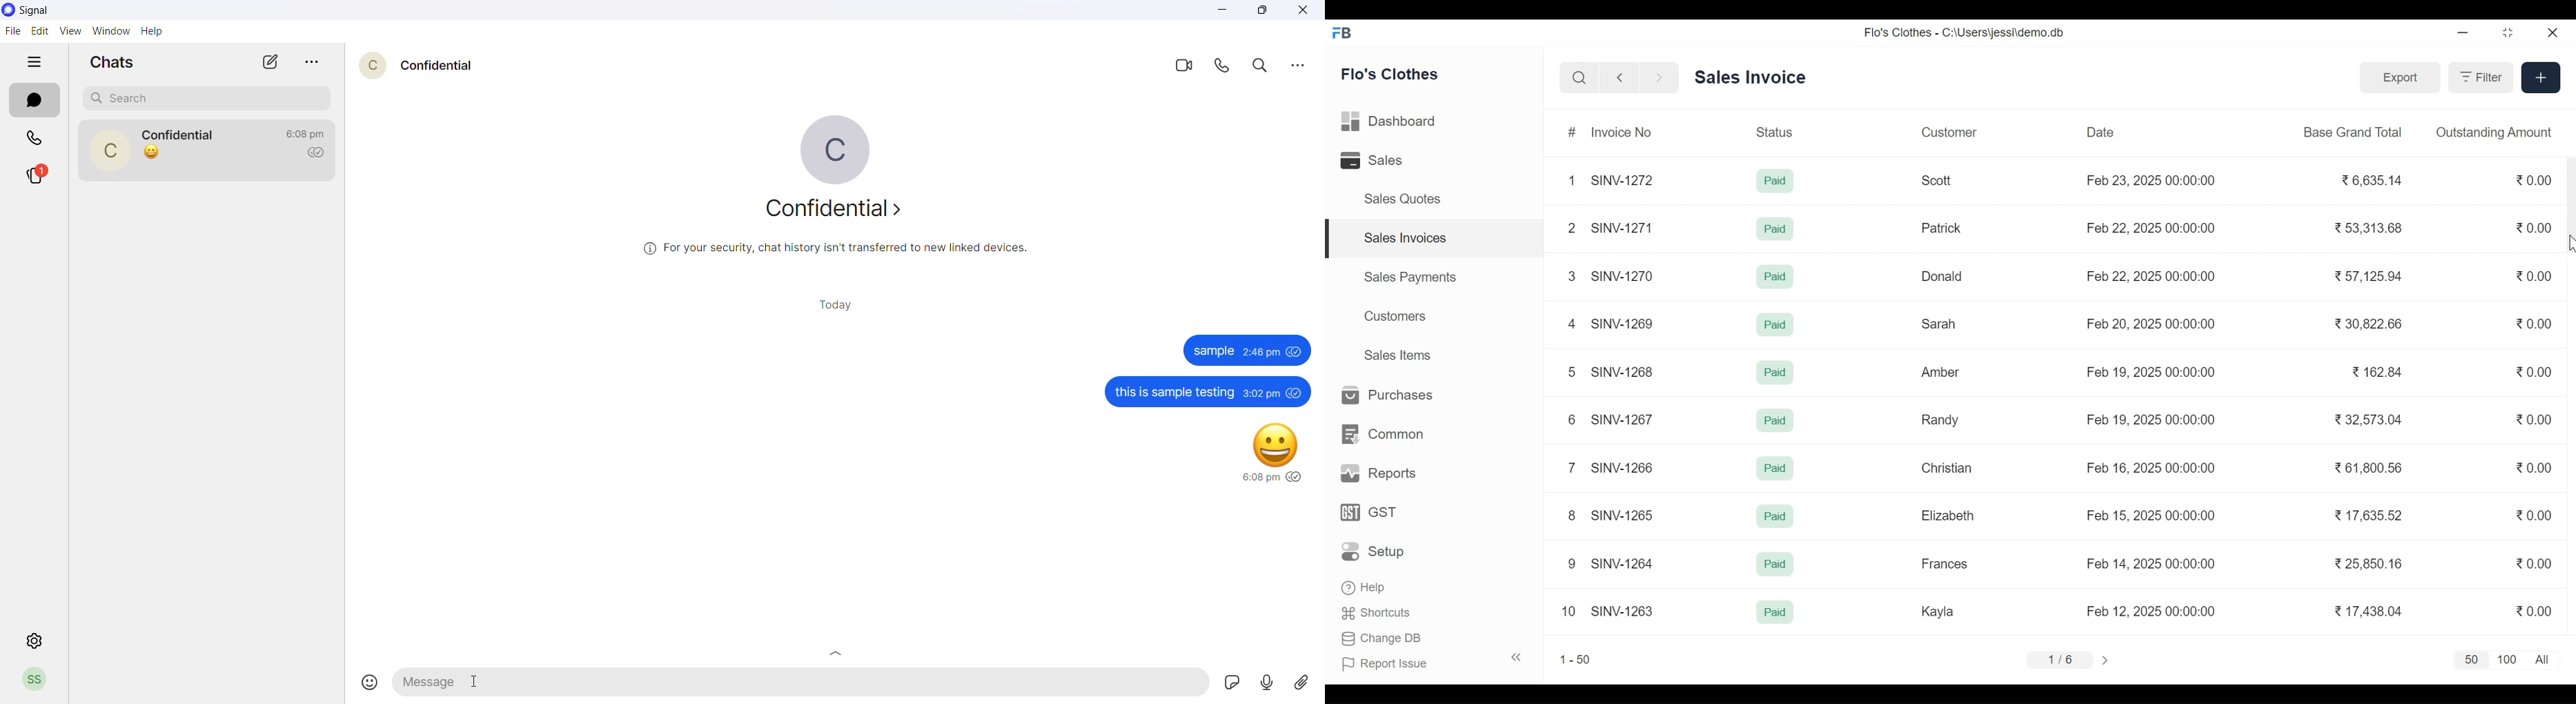  Describe the element at coordinates (2568, 243) in the screenshot. I see `Cursor` at that location.